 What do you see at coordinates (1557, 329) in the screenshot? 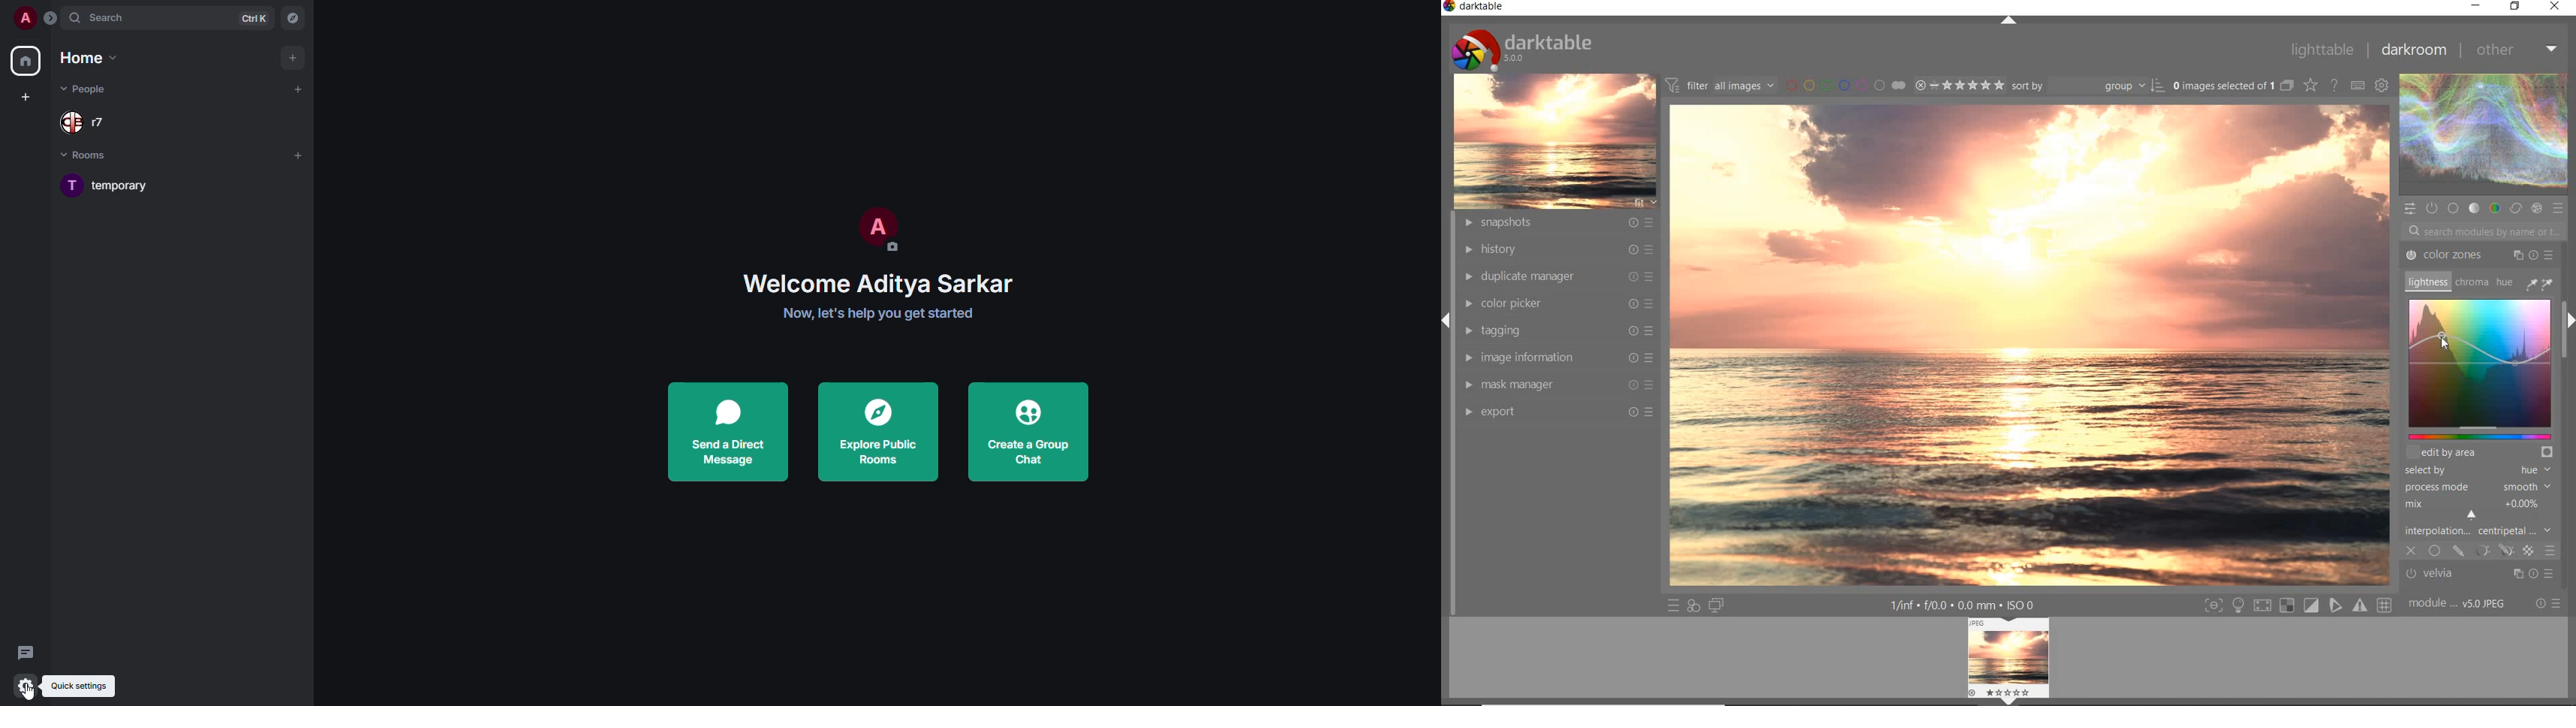
I see `TAGGING` at bounding box center [1557, 329].